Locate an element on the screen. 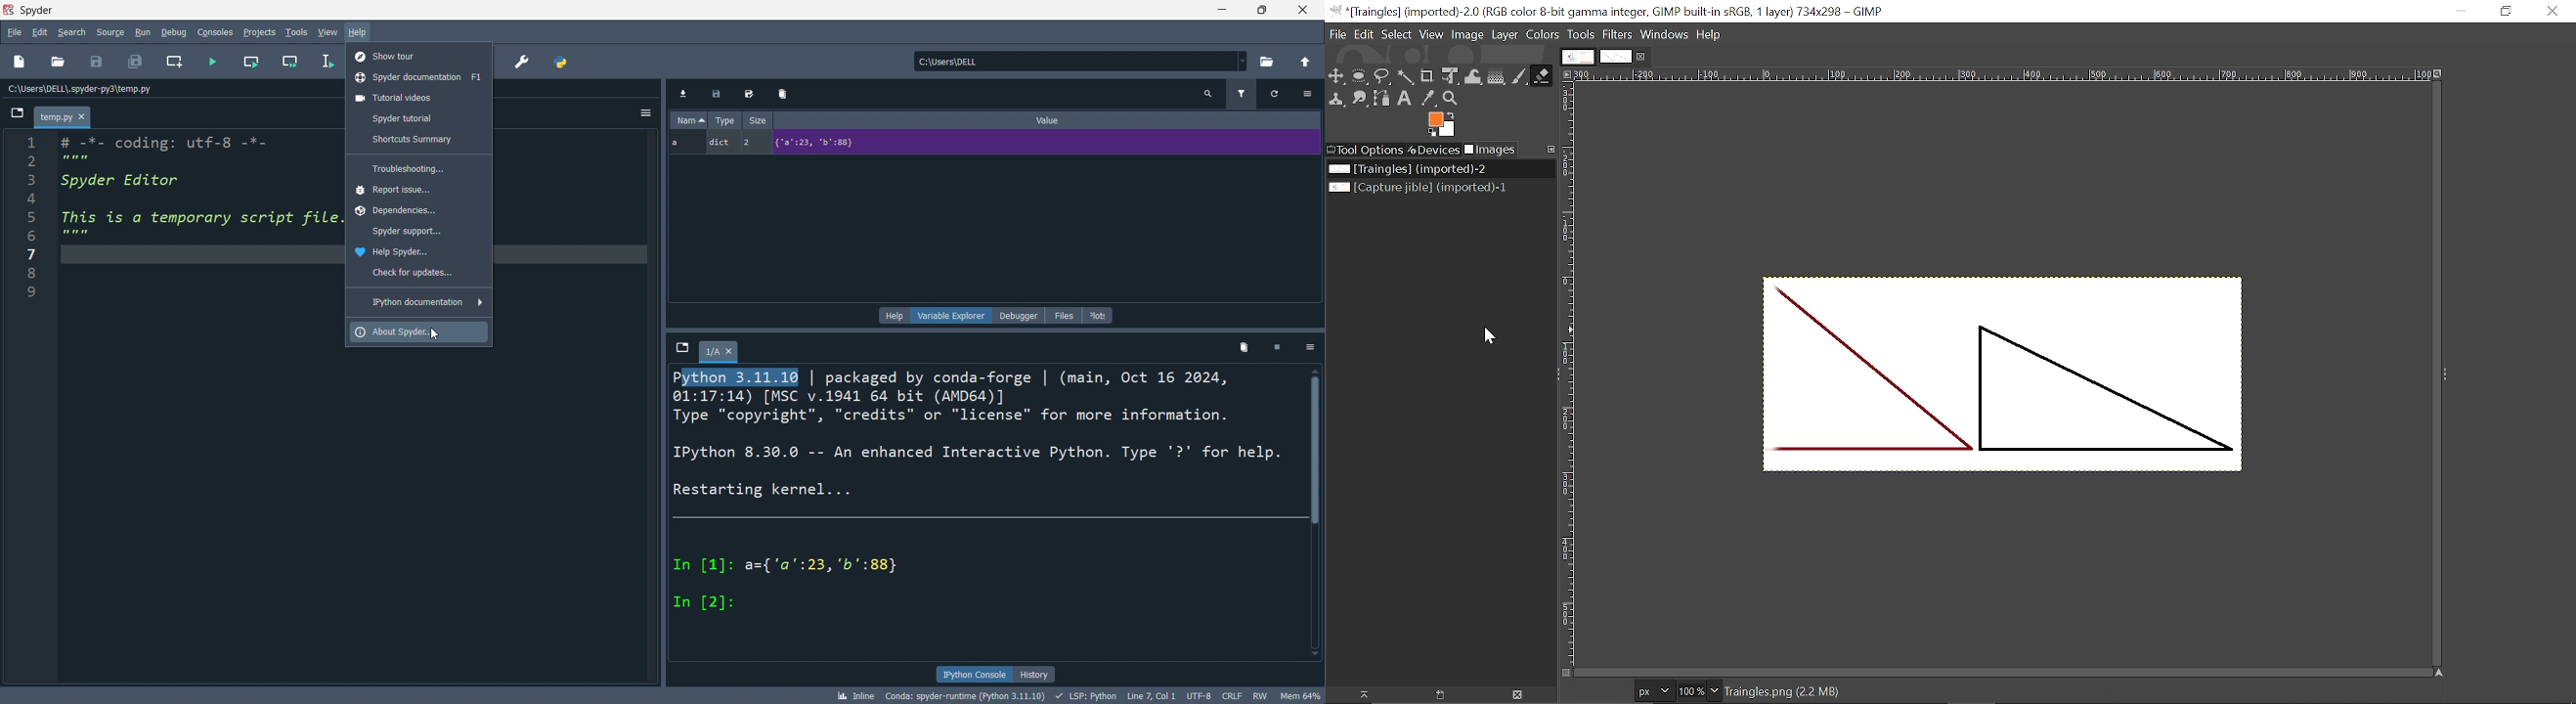 This screenshot has width=2576, height=728. File is located at coordinates (682, 347).